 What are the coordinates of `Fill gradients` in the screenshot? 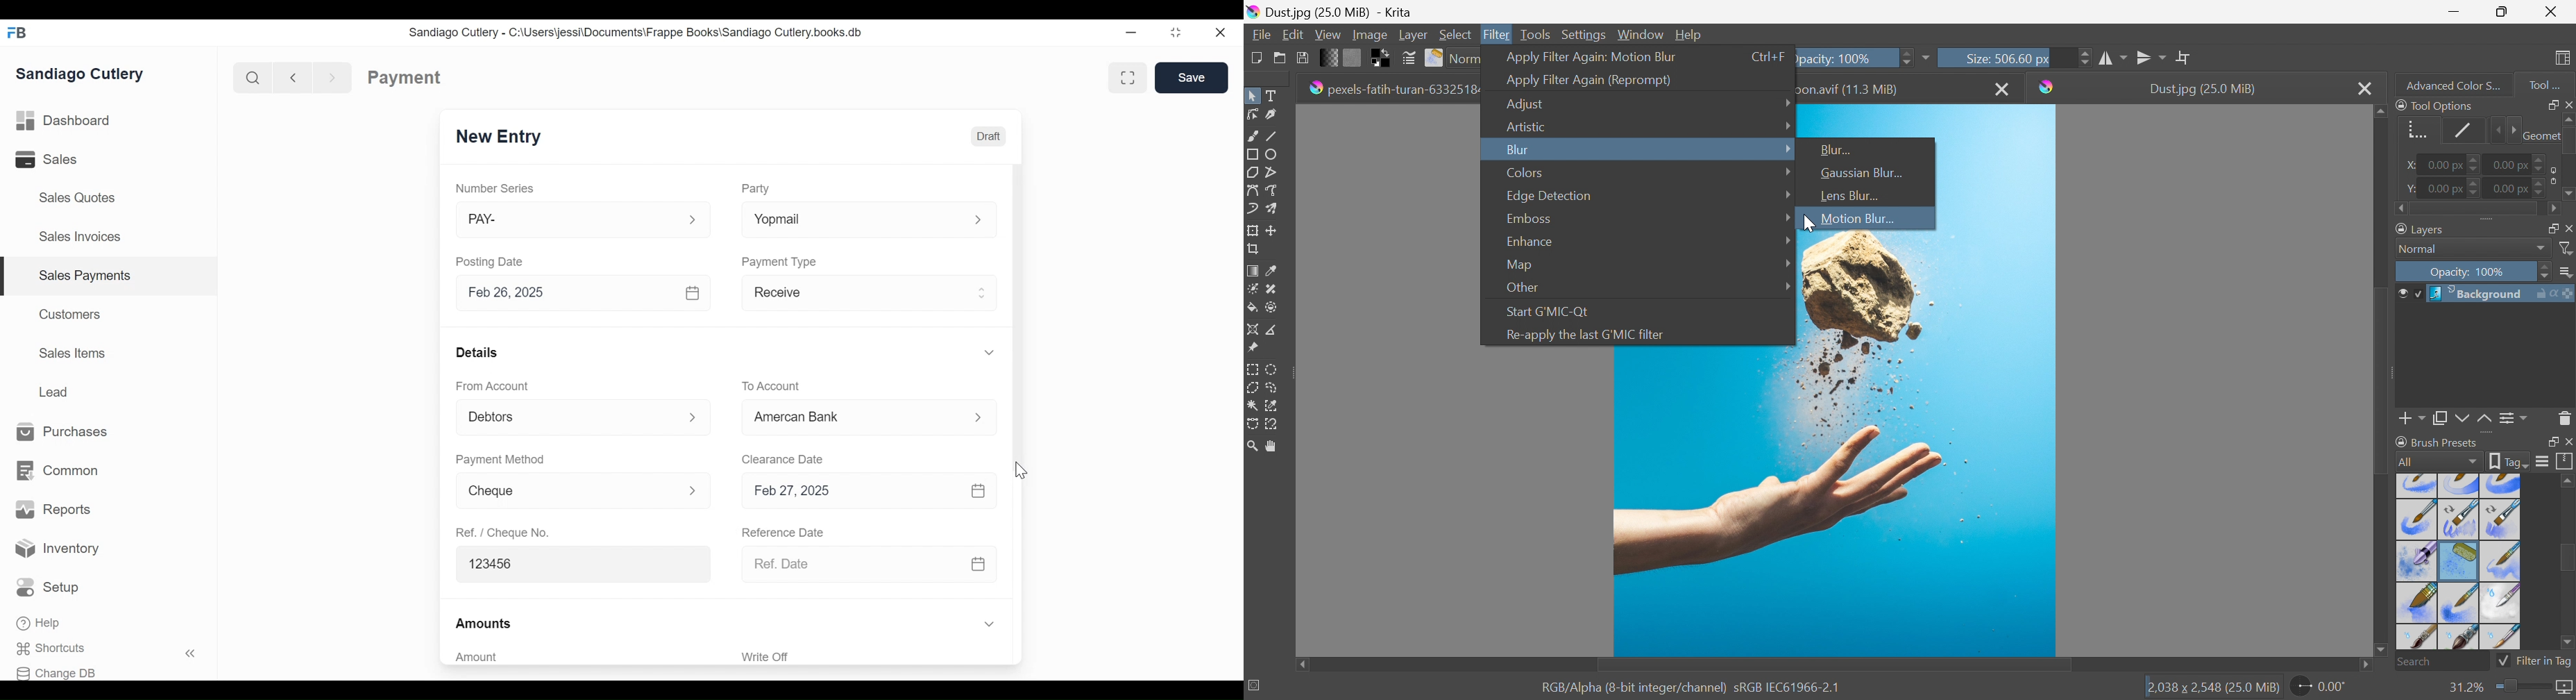 It's located at (1330, 56).